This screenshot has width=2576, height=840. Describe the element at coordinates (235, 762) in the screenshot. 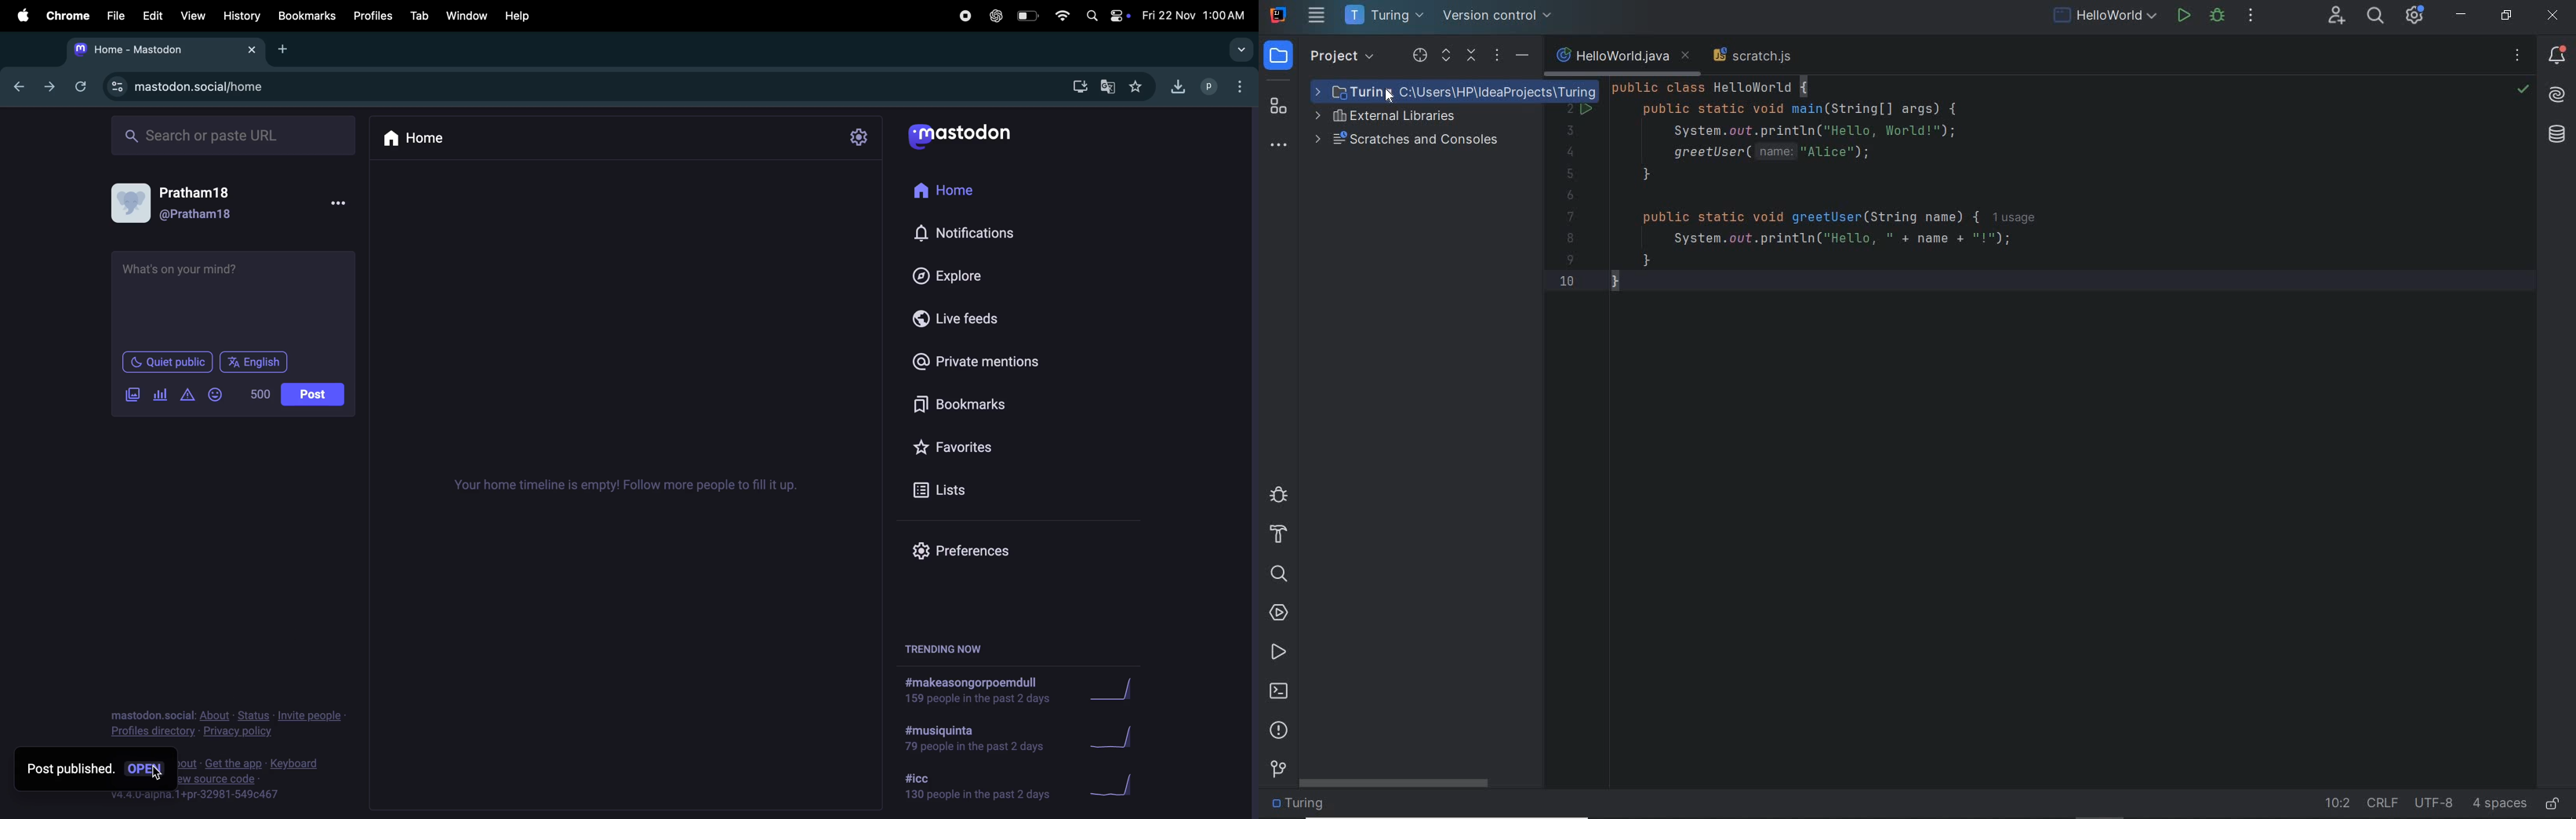

I see `get the app` at that location.